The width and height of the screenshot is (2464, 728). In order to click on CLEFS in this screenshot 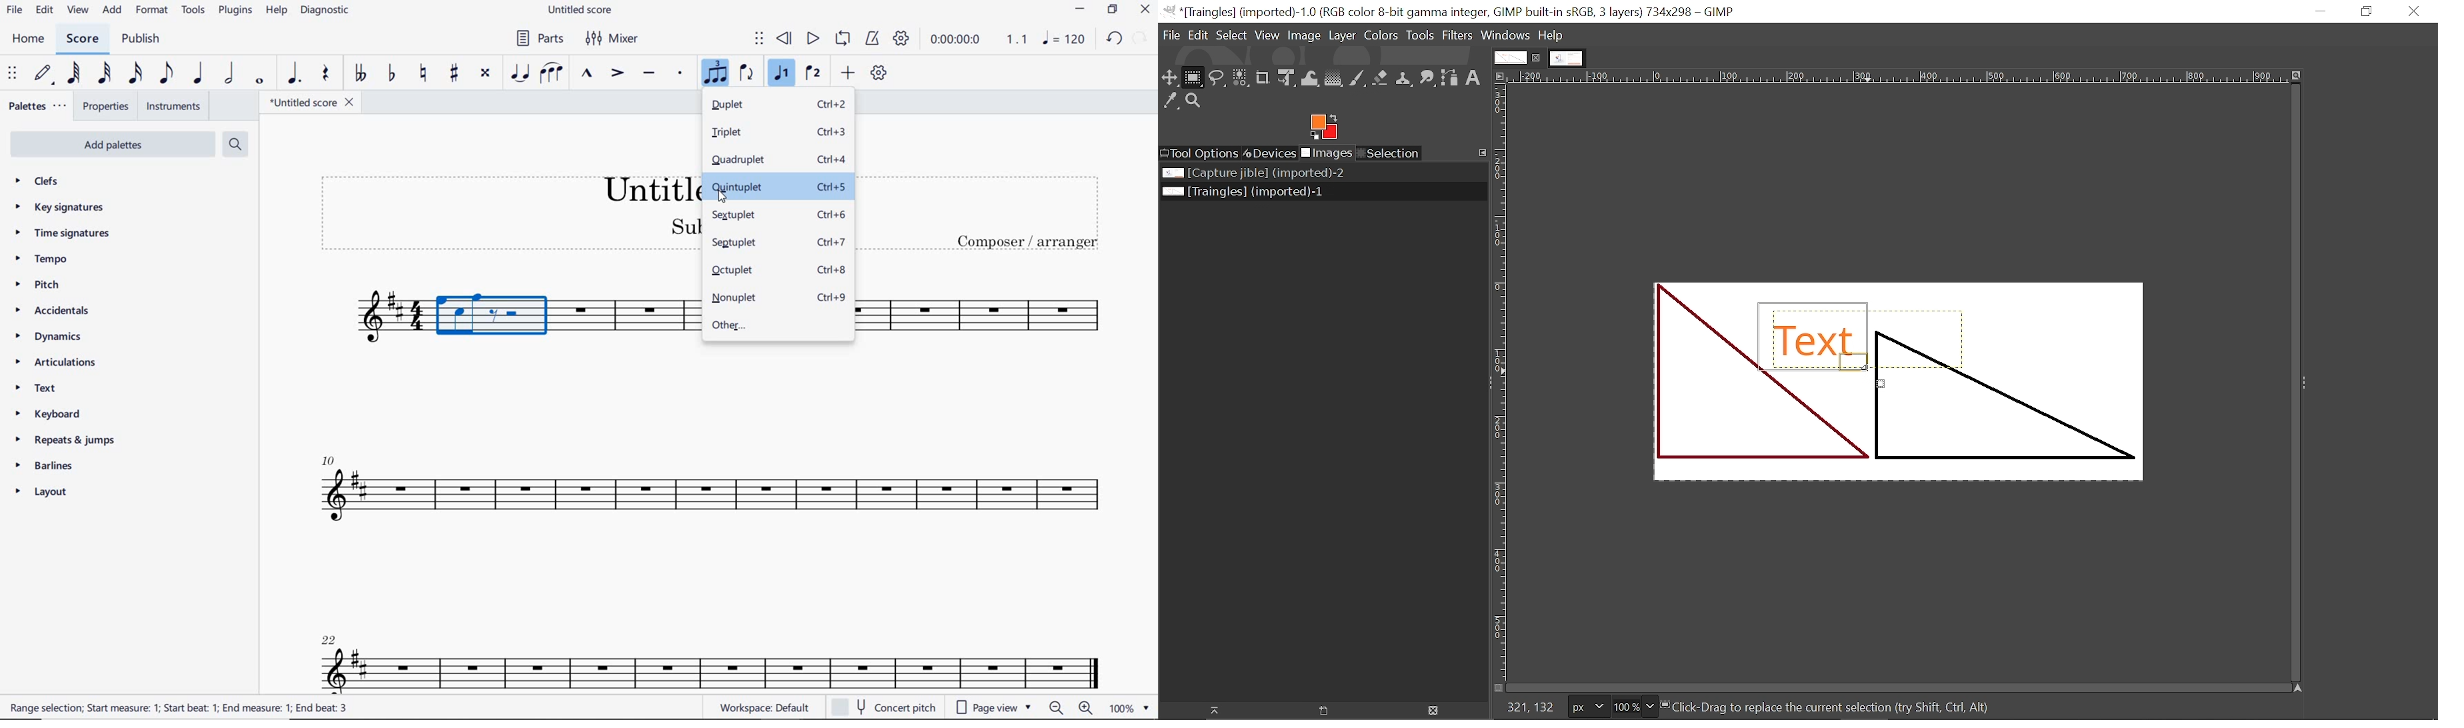, I will do `click(48, 183)`.